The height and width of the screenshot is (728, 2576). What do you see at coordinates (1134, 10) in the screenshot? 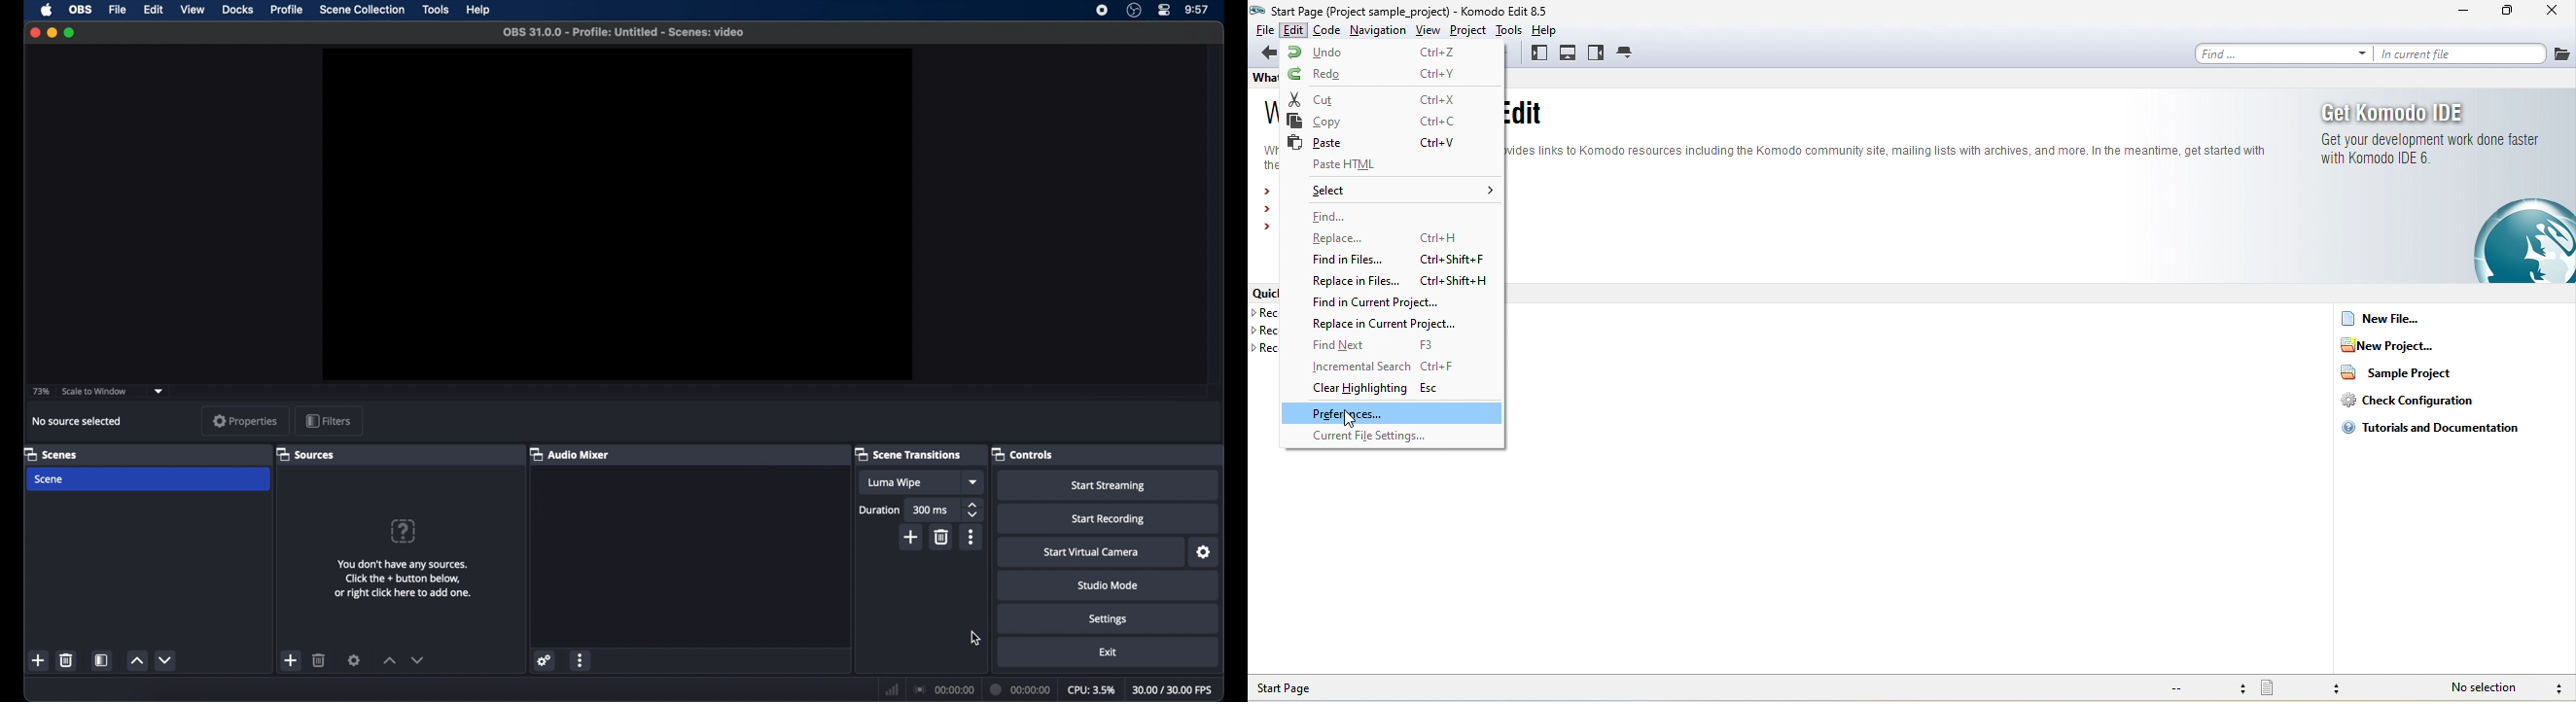
I see `obs studio` at bounding box center [1134, 10].